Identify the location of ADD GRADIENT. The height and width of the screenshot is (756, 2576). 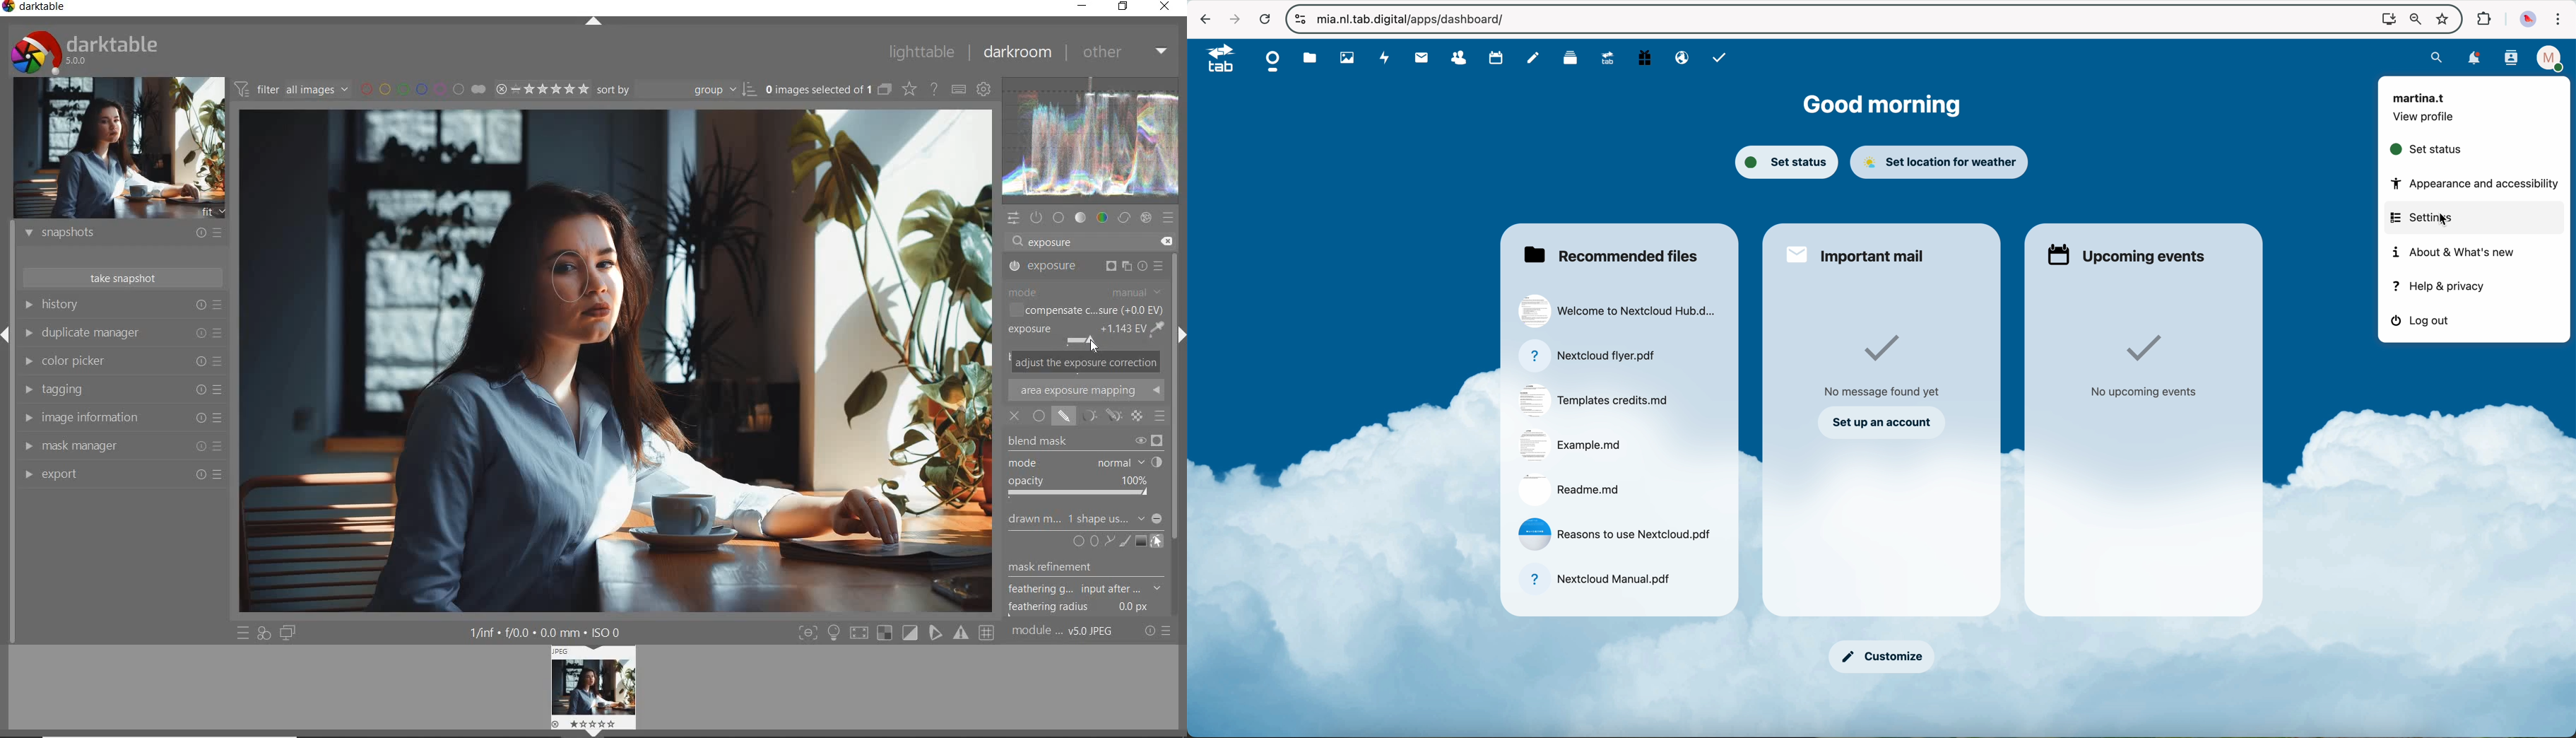
(1141, 541).